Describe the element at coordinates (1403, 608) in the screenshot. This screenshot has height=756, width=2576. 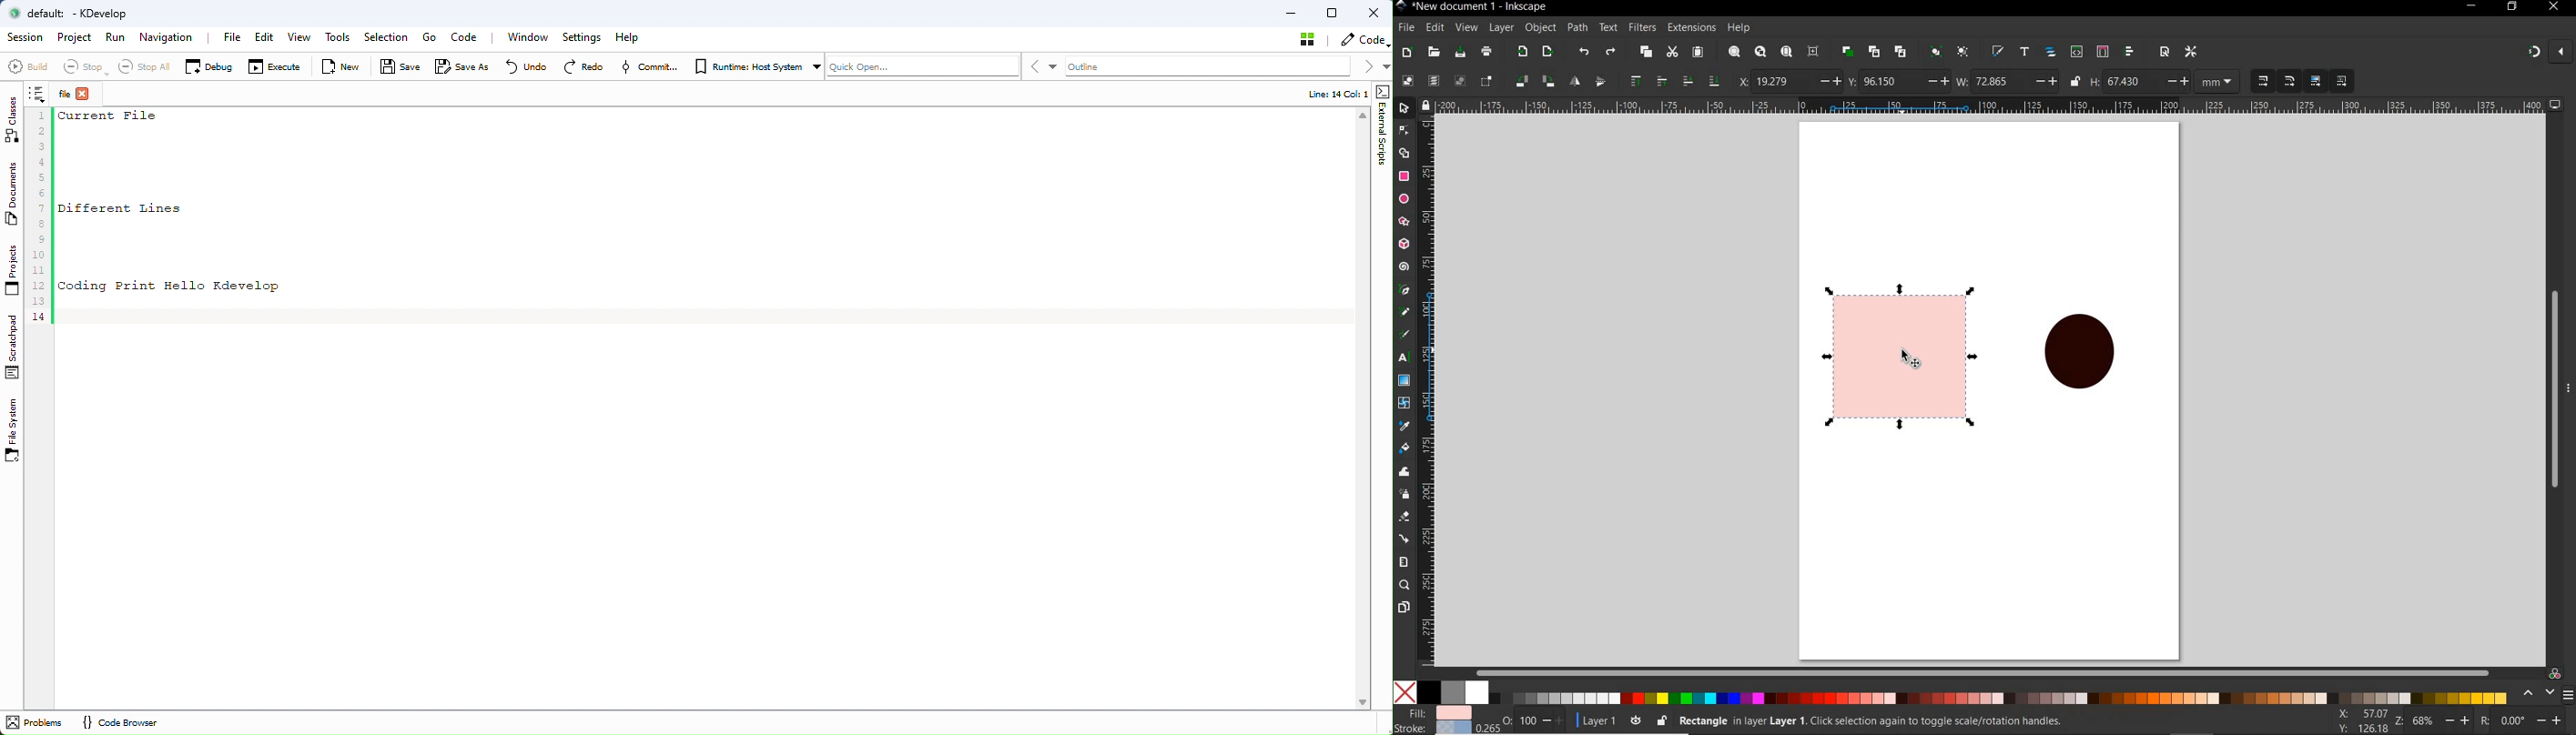
I see `page tool` at that location.